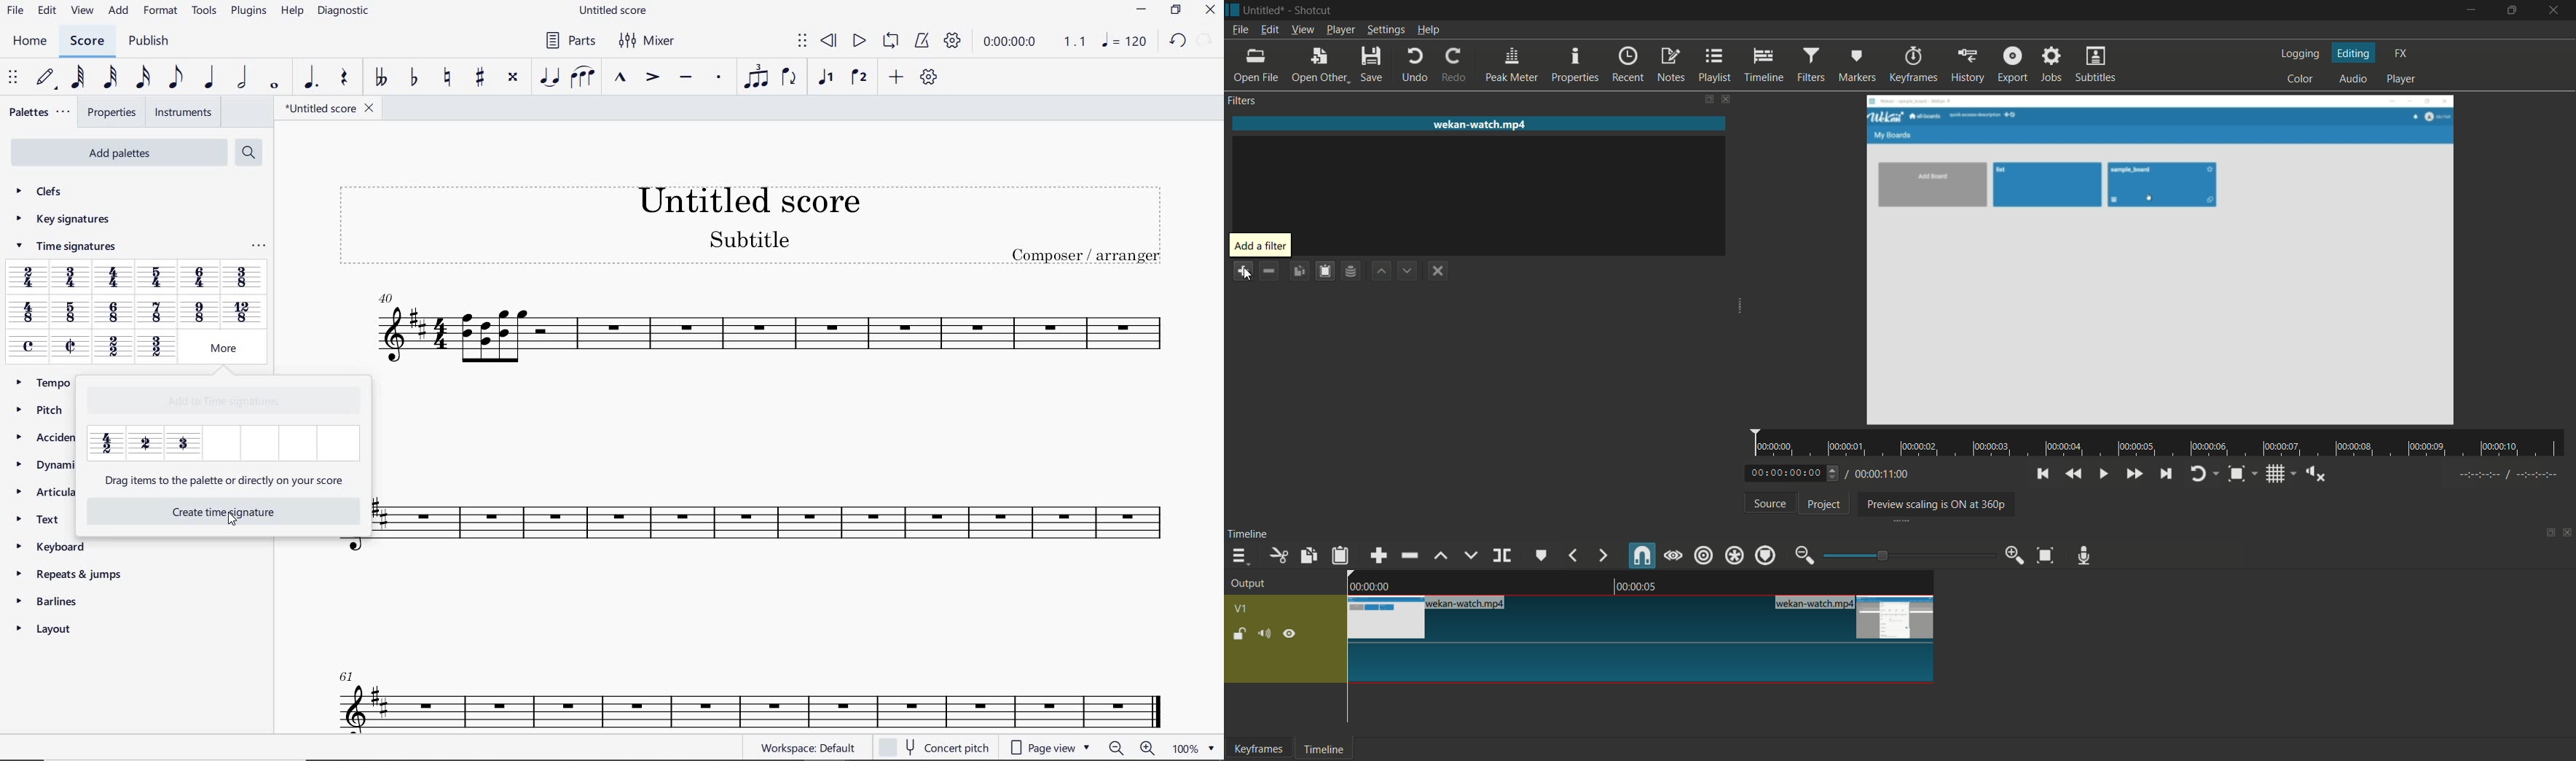  I want to click on 2/2, so click(112, 348).